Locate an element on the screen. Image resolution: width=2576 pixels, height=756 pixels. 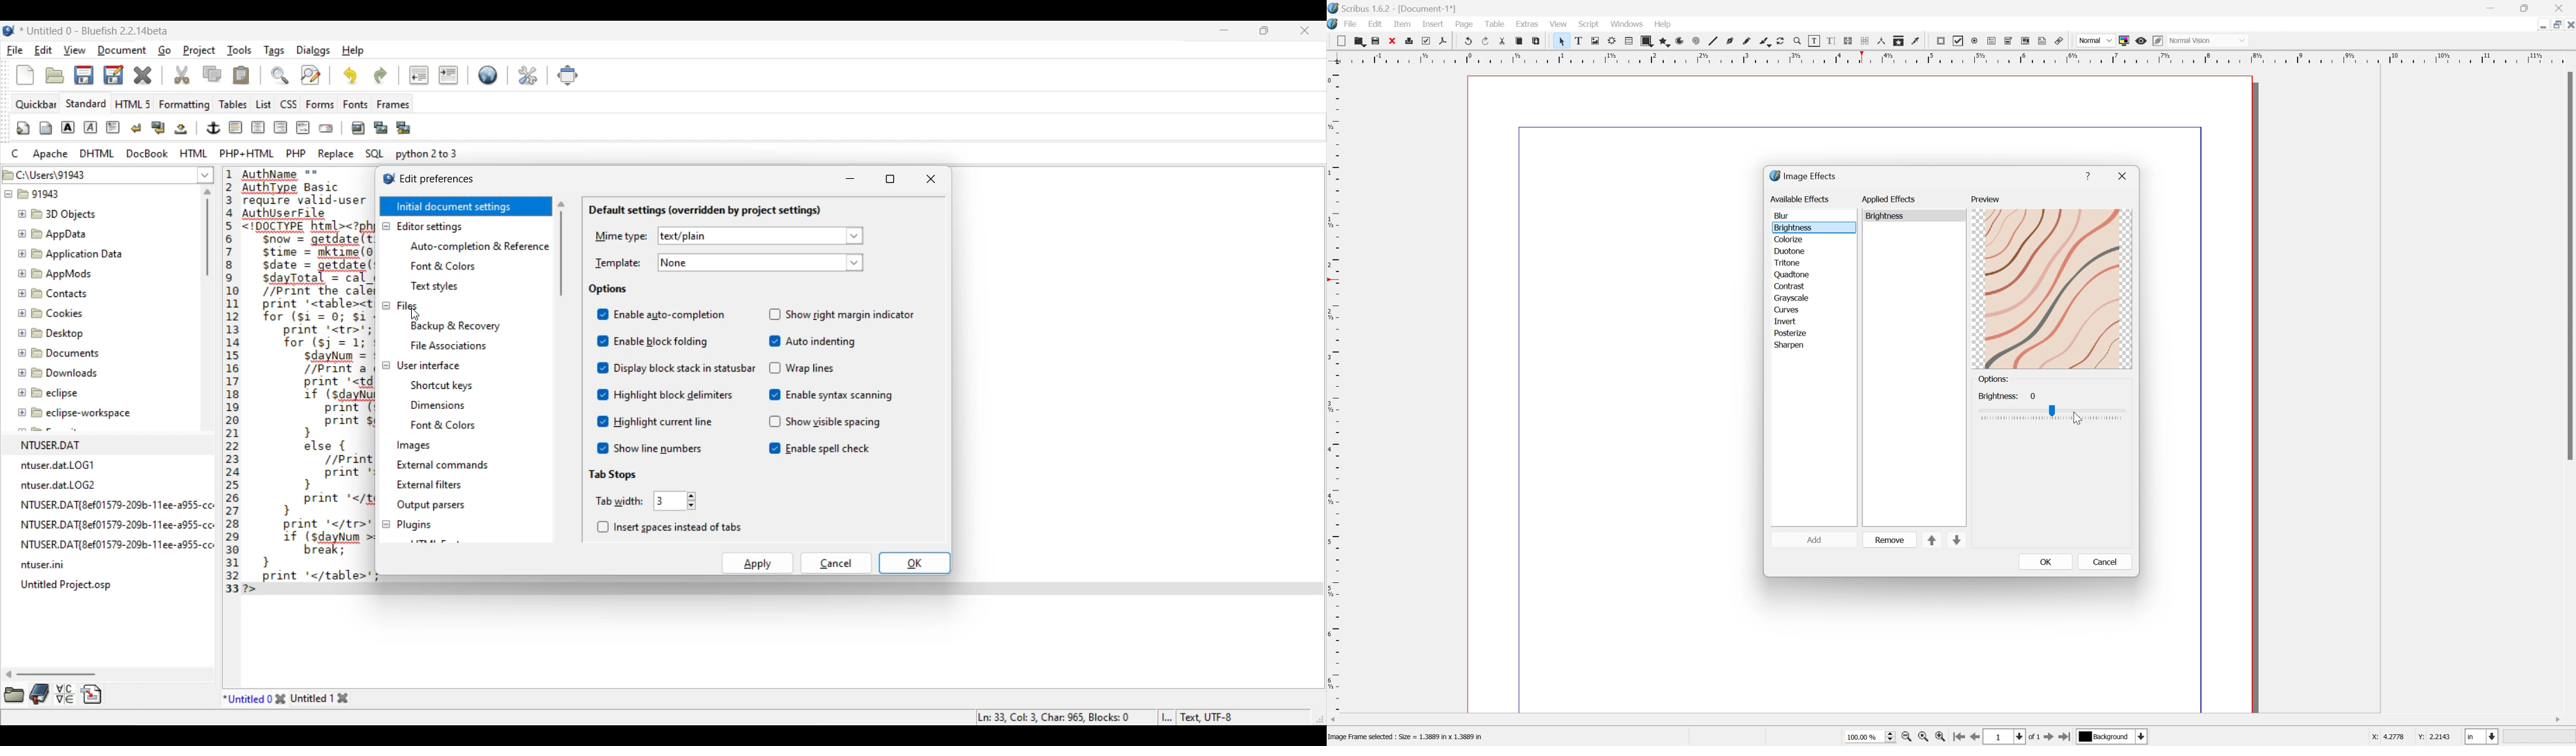
Windows is located at coordinates (1626, 22).